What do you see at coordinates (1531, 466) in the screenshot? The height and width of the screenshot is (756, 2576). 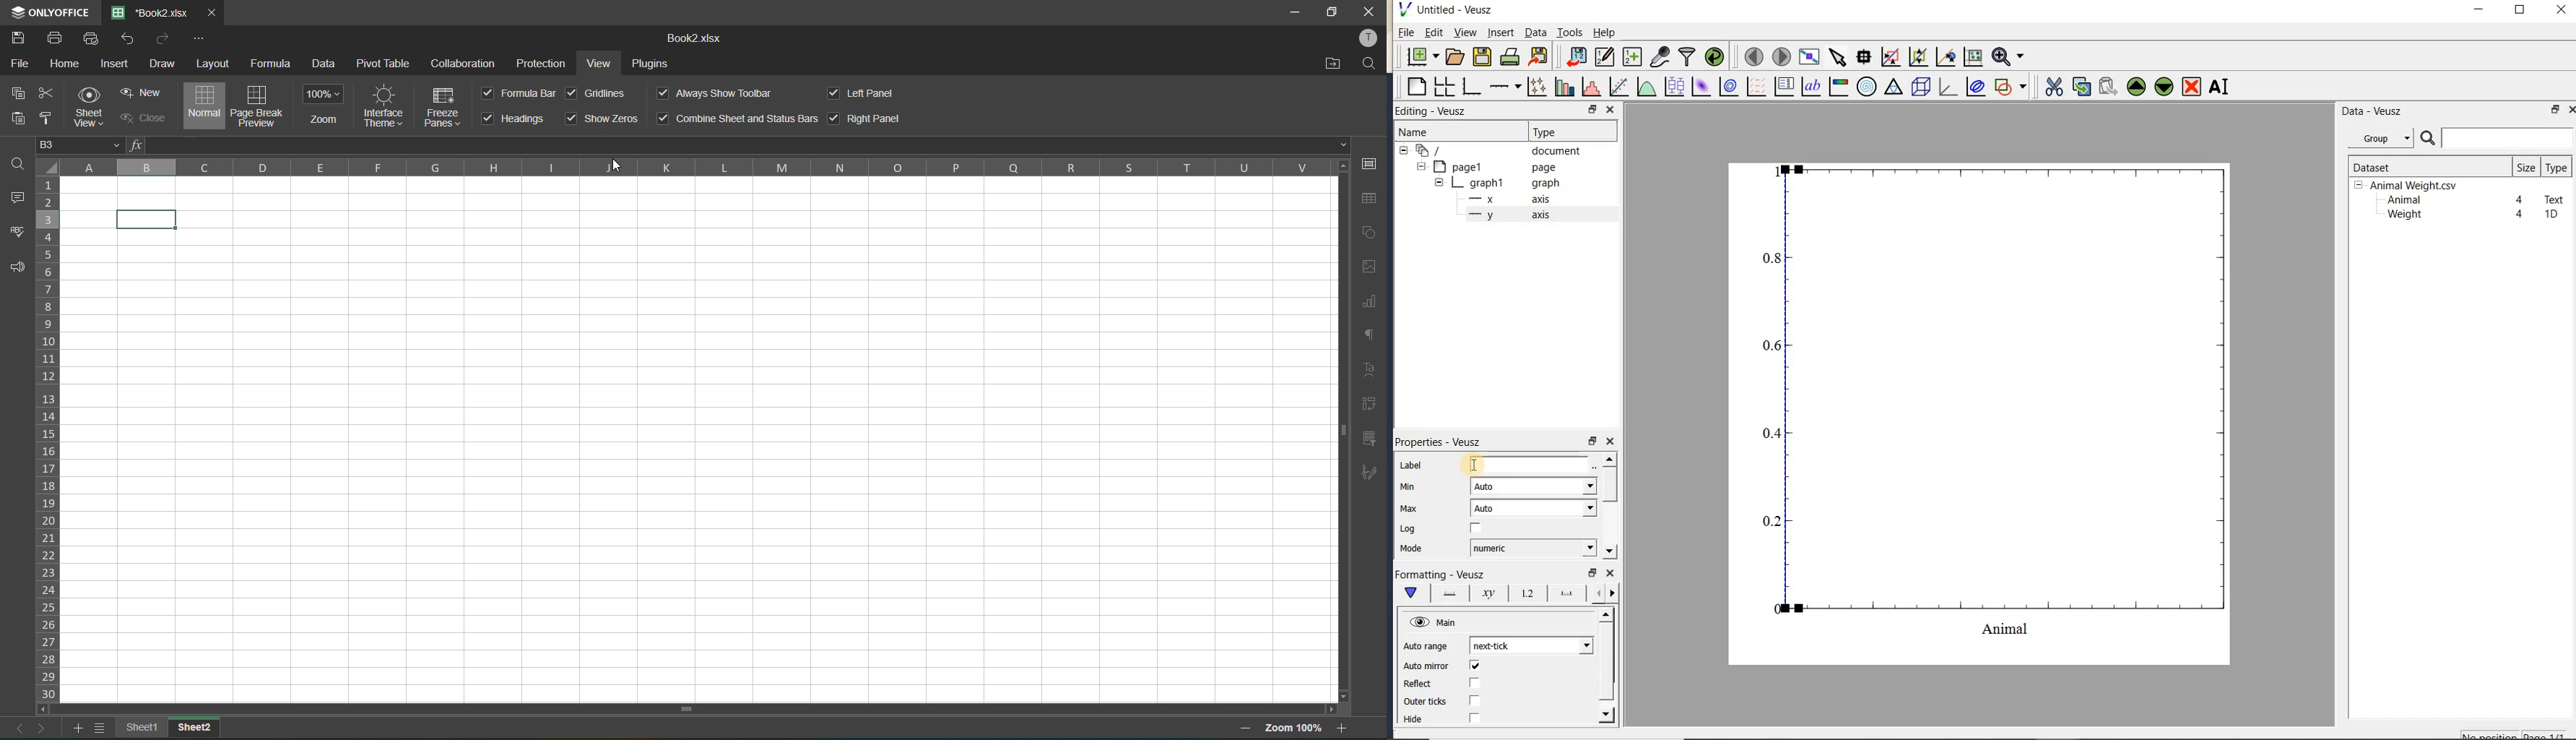 I see `Animal` at bounding box center [1531, 466].